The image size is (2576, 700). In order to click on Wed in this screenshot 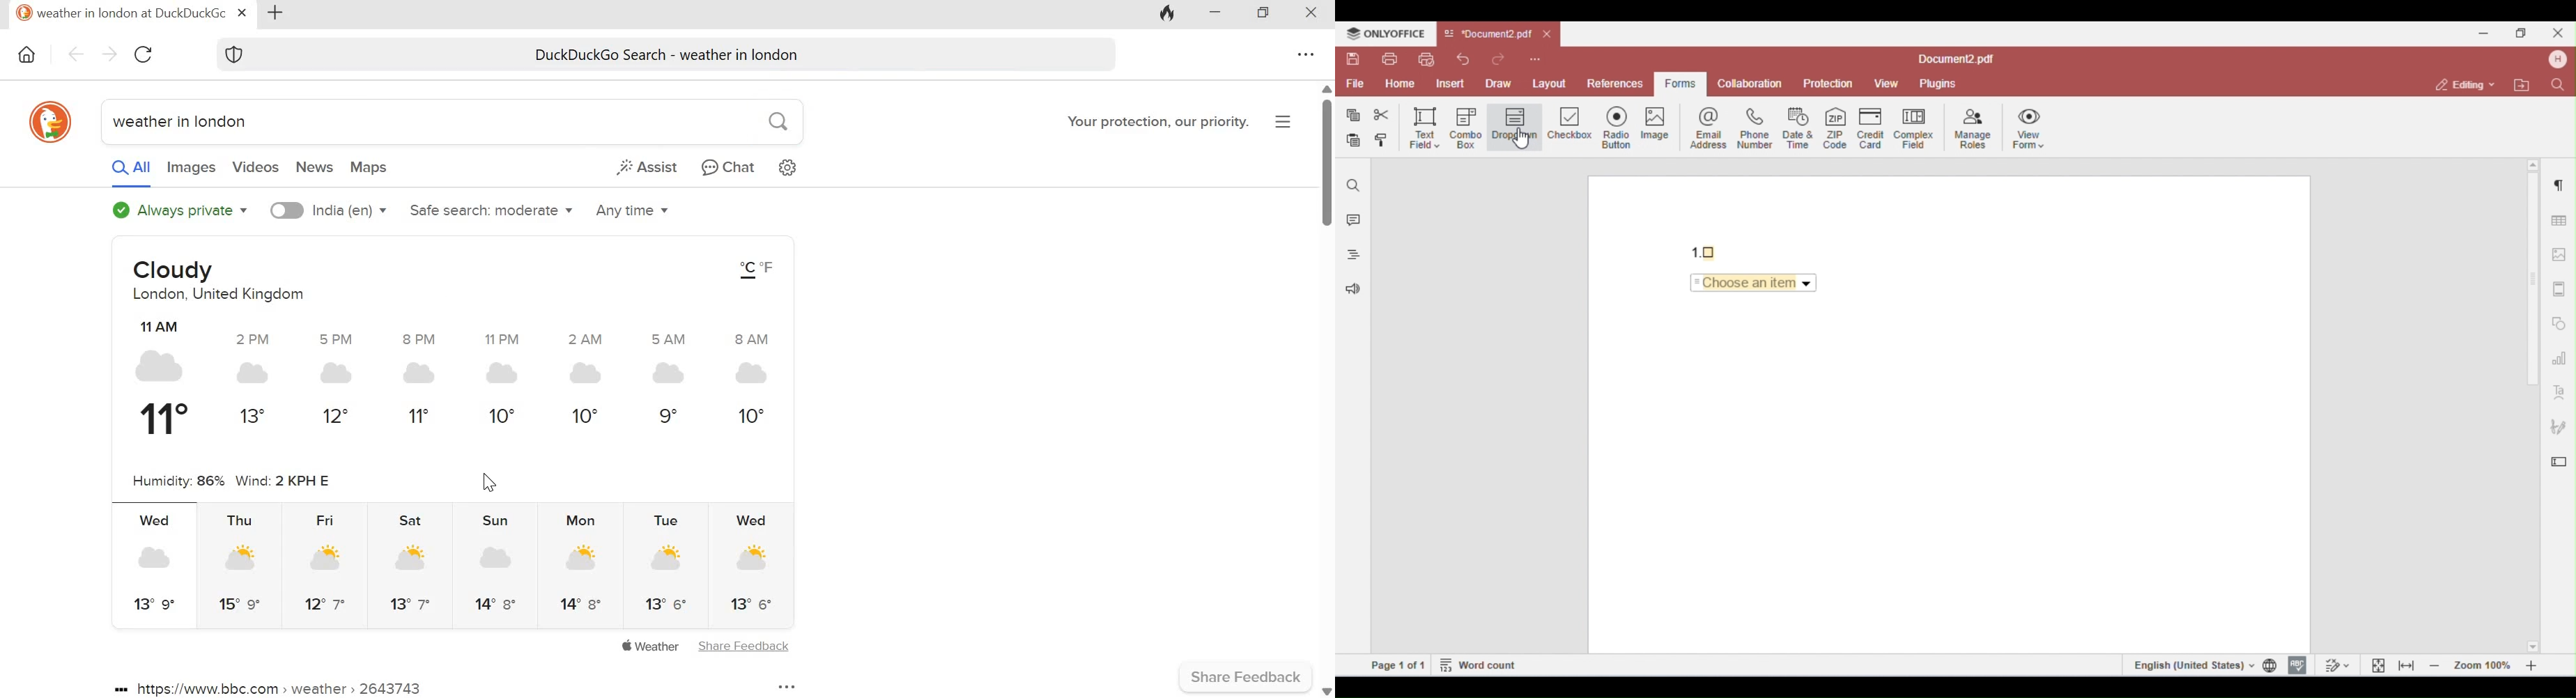, I will do `click(153, 520)`.